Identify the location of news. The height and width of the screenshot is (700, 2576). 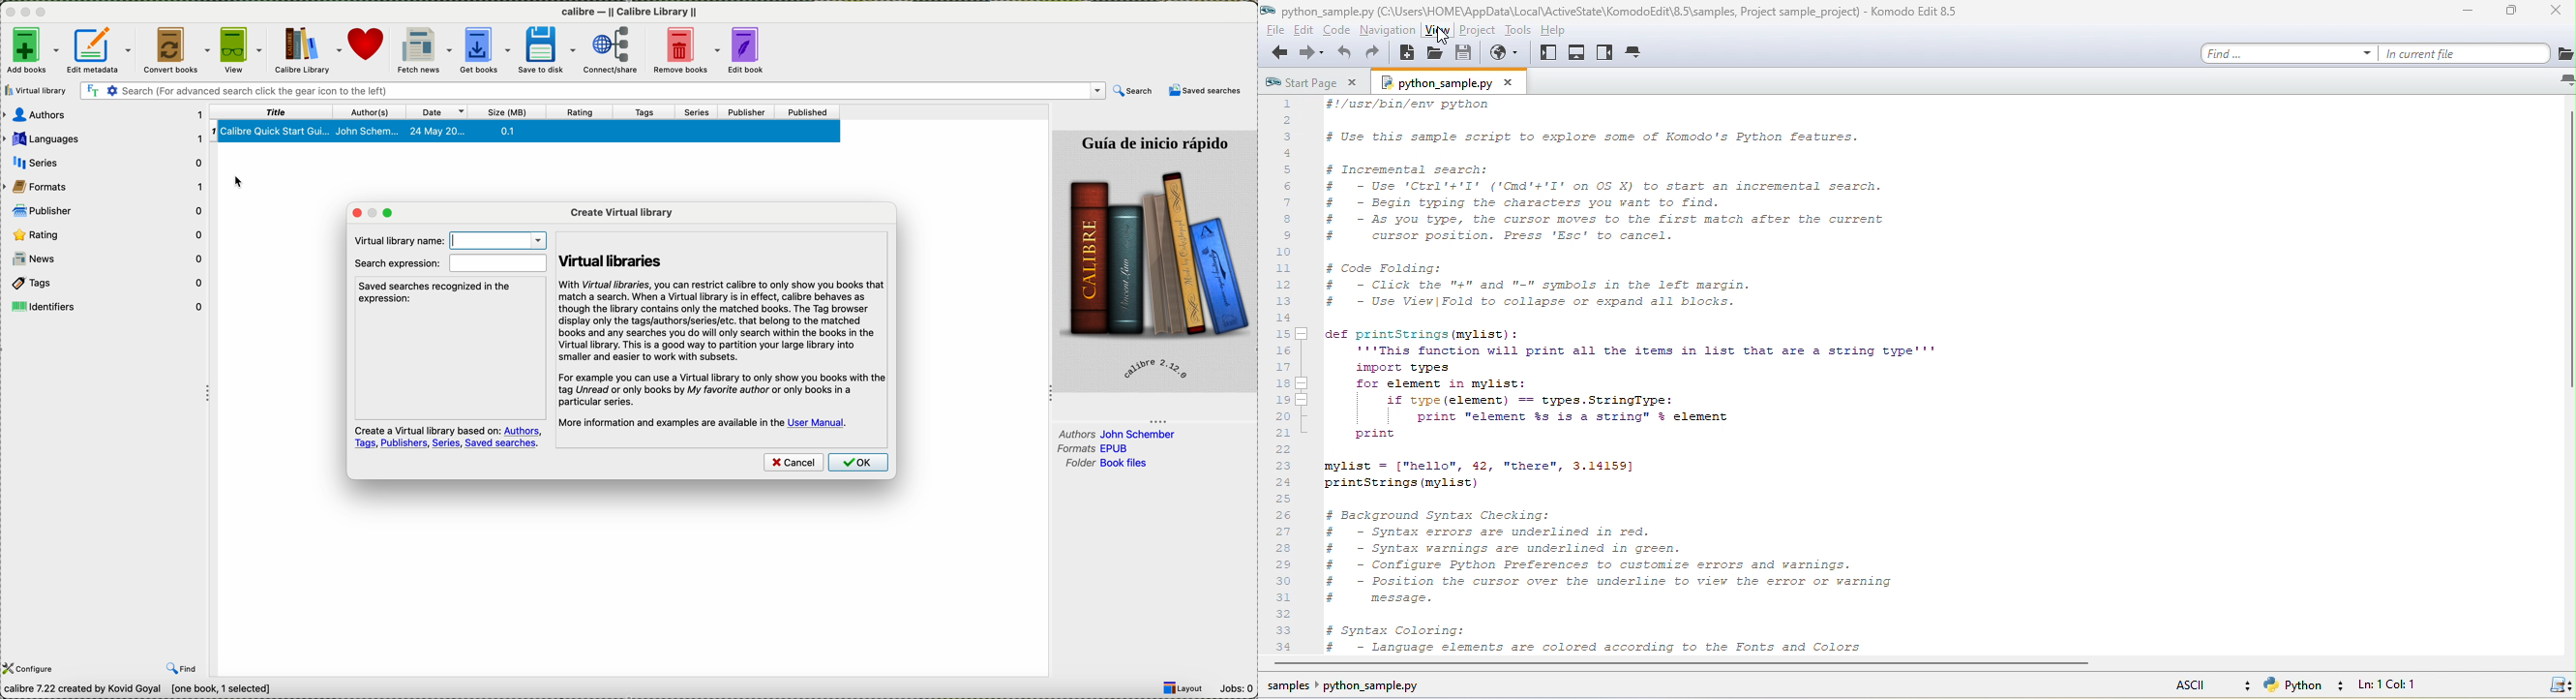
(107, 261).